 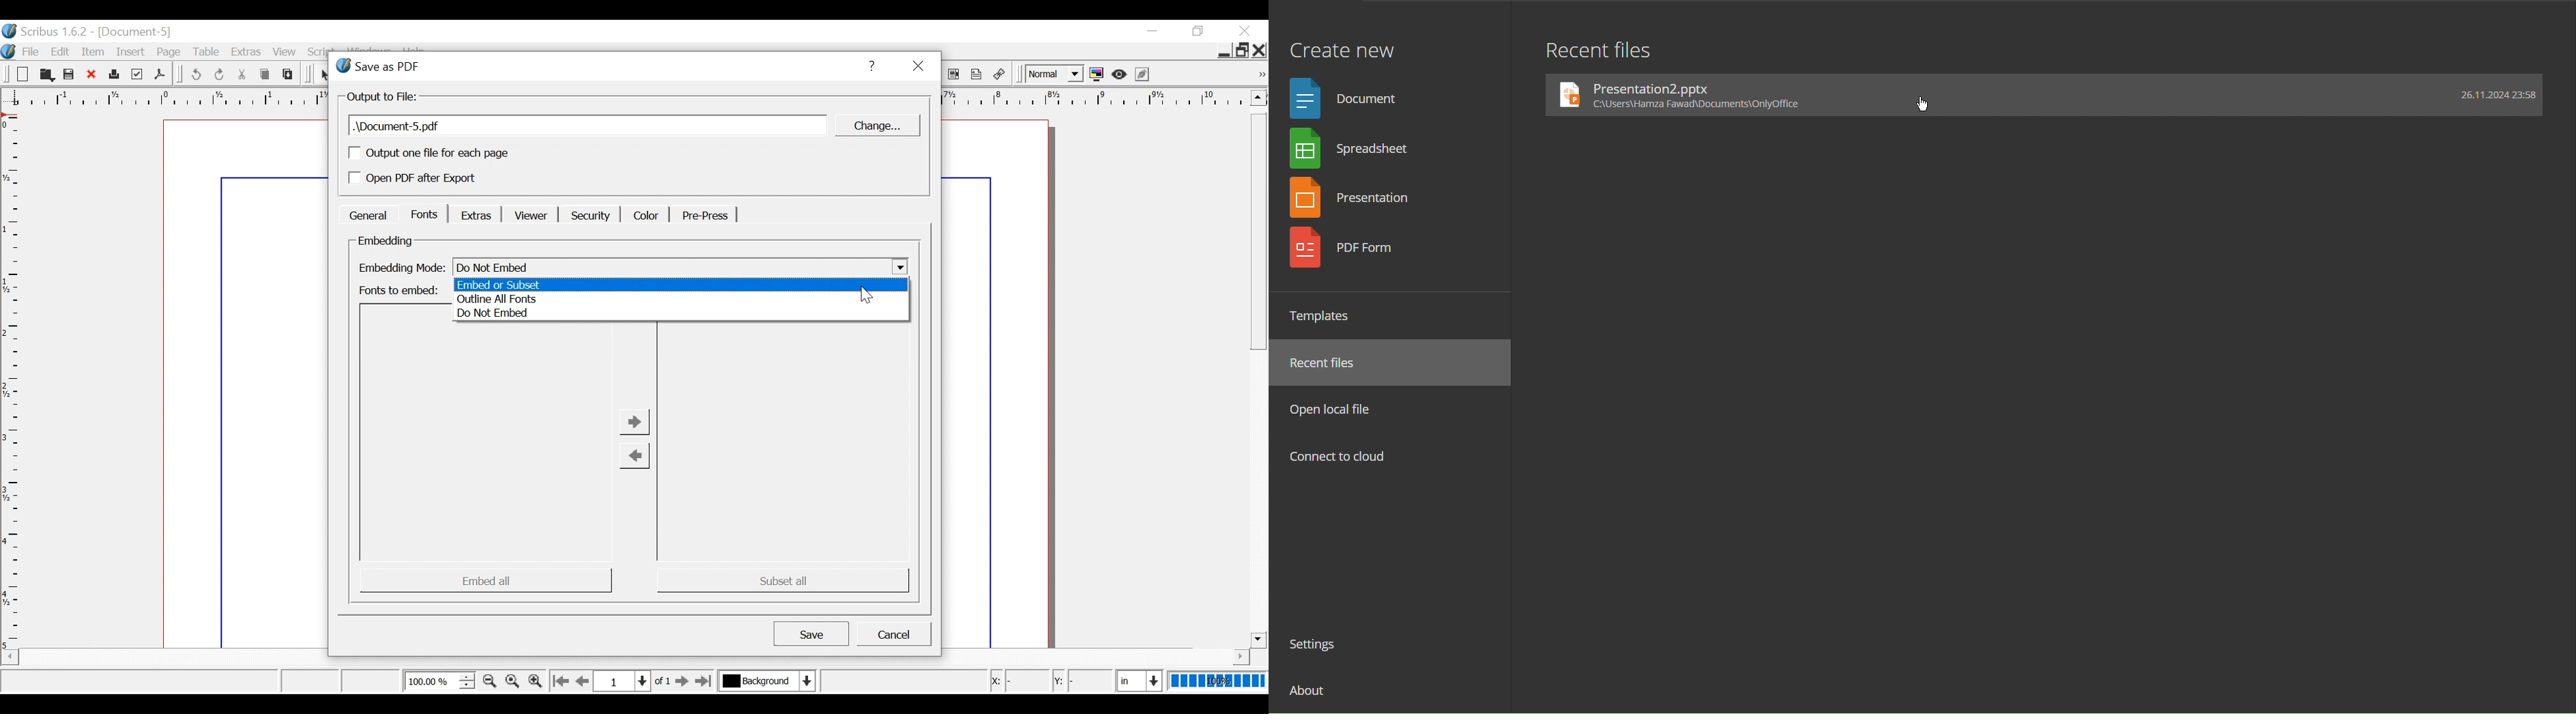 What do you see at coordinates (584, 681) in the screenshot?
I see `Go to the previous page` at bounding box center [584, 681].